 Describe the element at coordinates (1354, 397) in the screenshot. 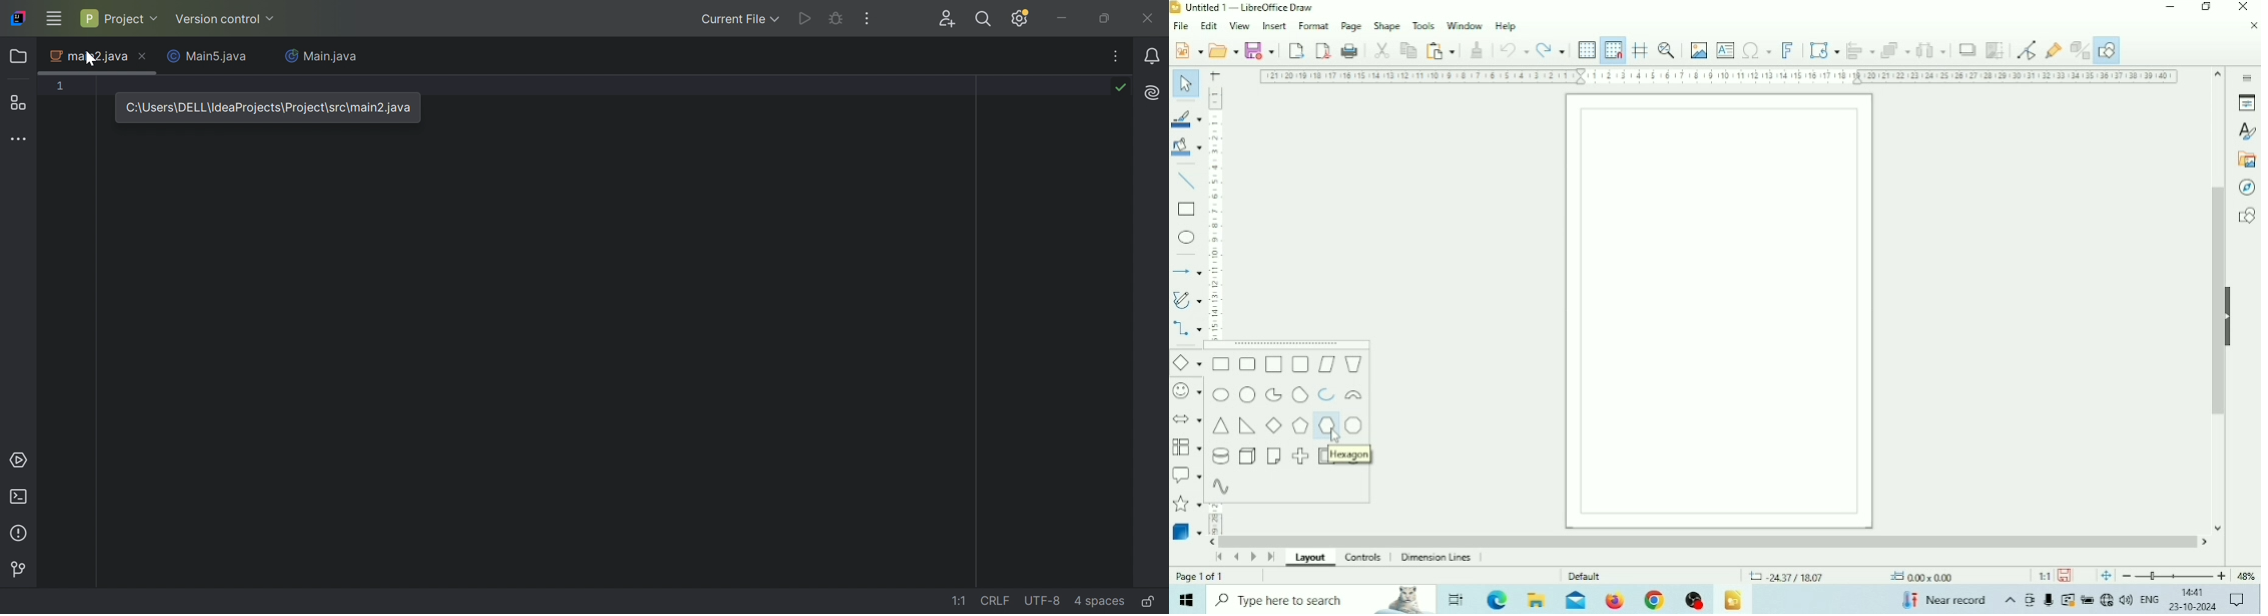

I see `Block Arc` at that location.